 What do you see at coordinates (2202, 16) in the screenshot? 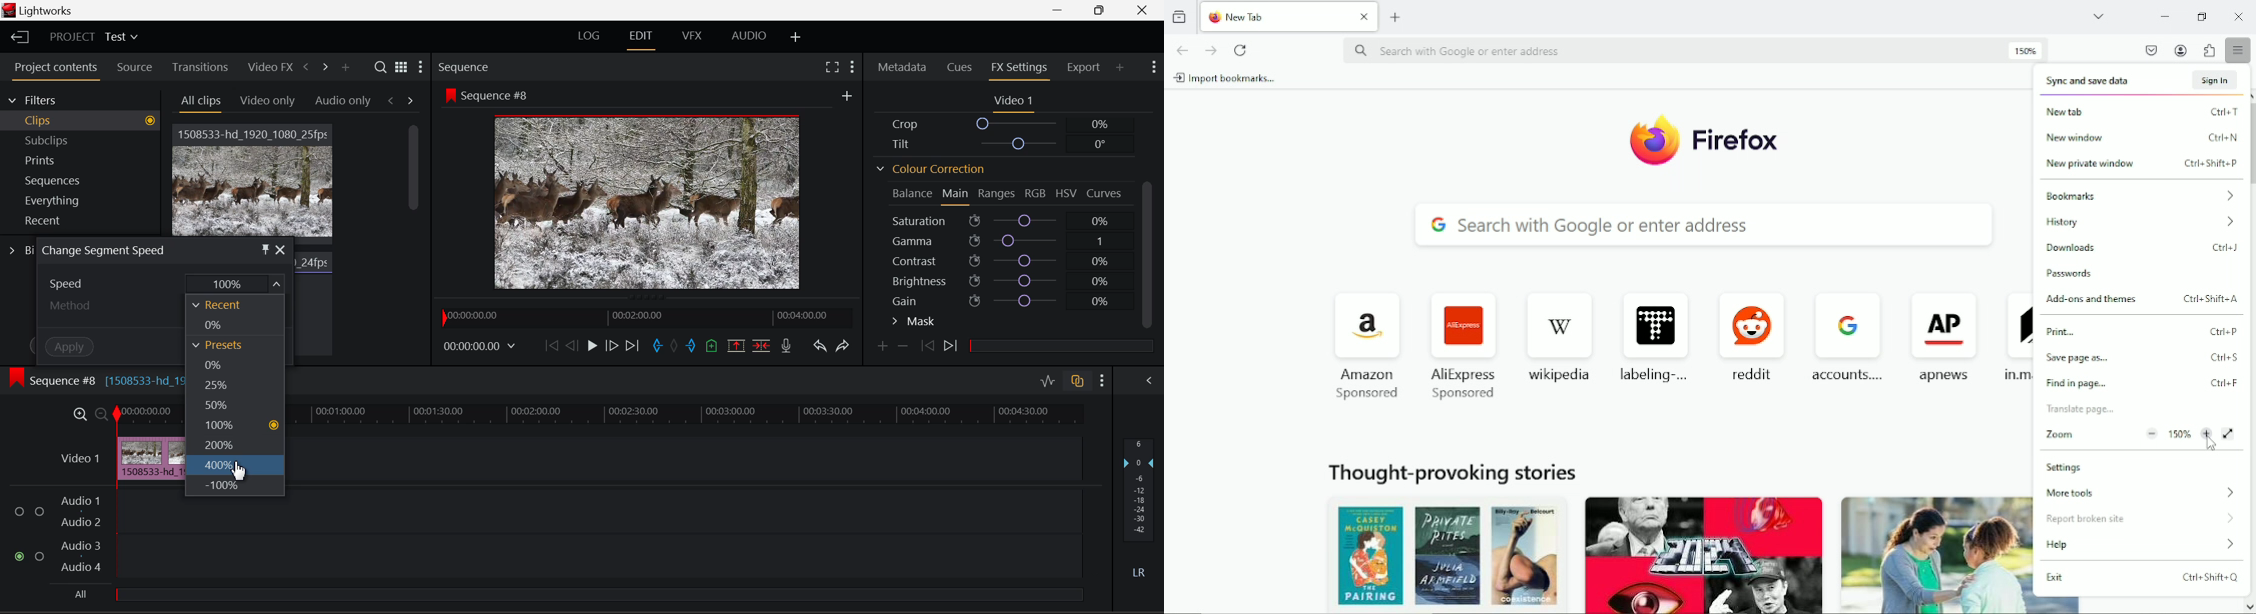
I see `Restore down` at bounding box center [2202, 16].